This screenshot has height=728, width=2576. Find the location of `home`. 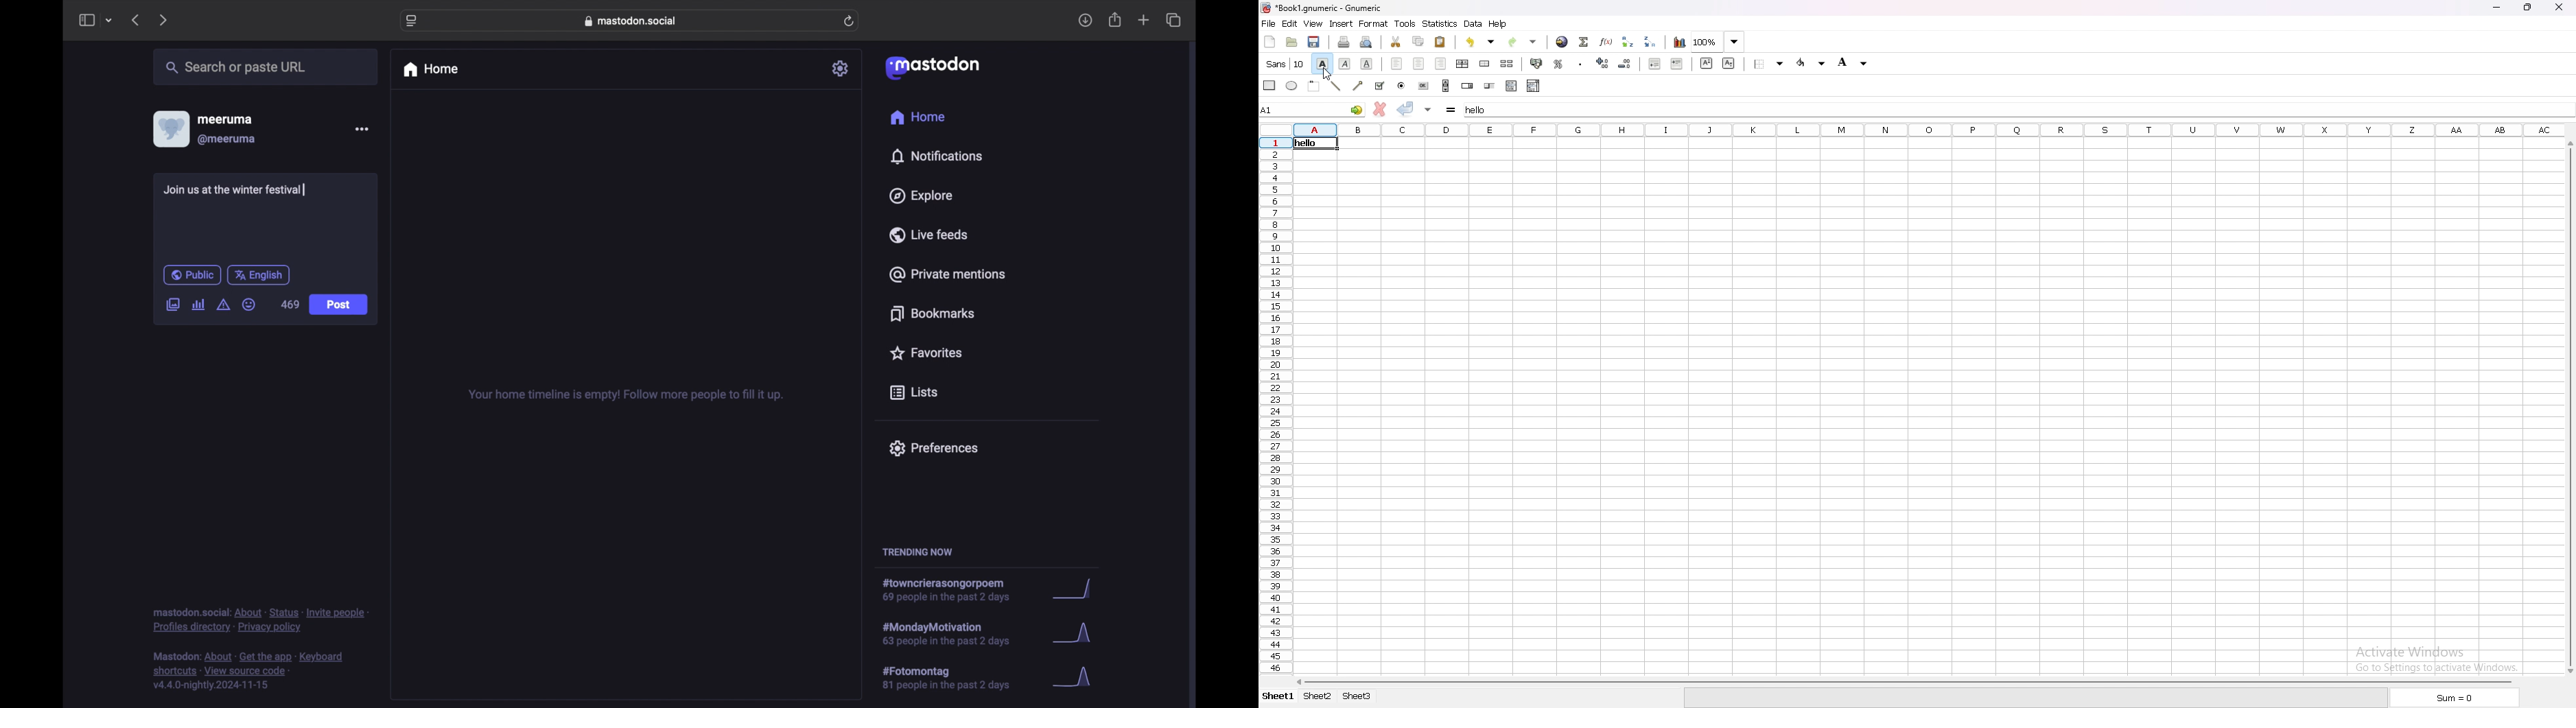

home is located at coordinates (430, 69).